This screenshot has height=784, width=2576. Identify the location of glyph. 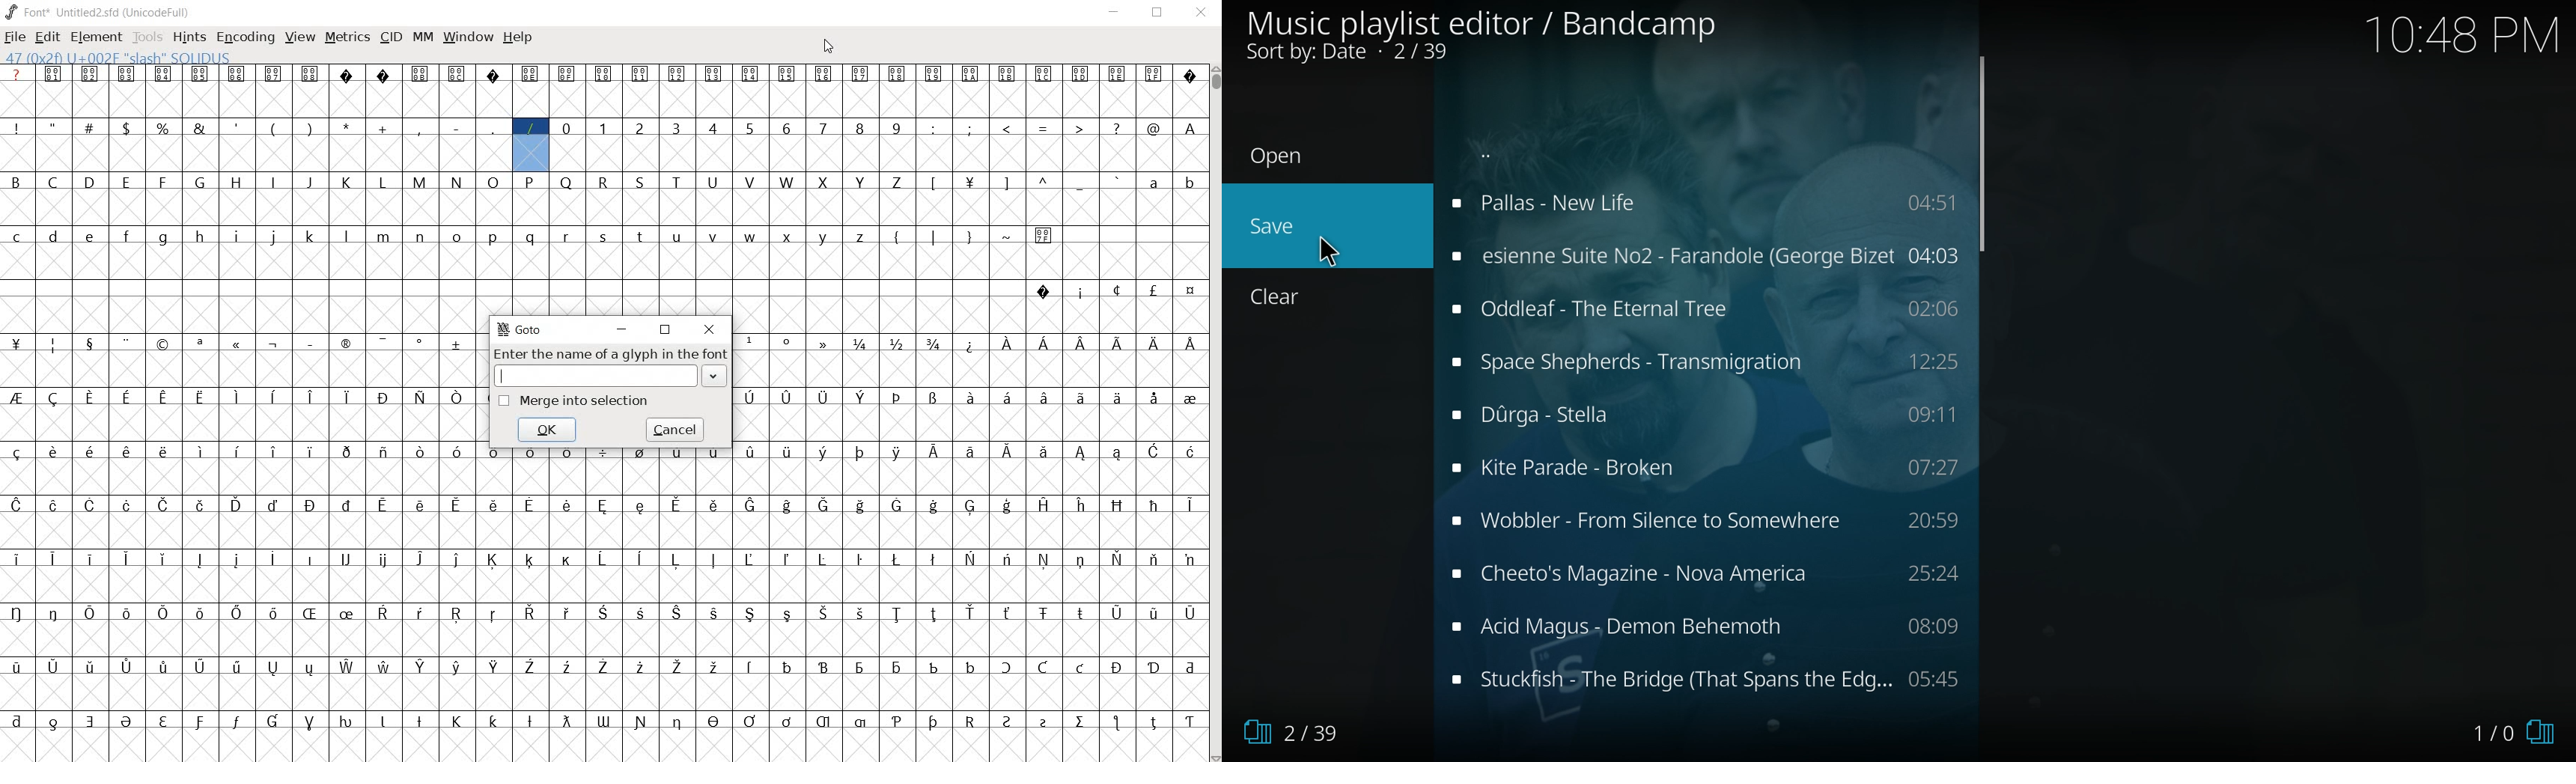
(1082, 344).